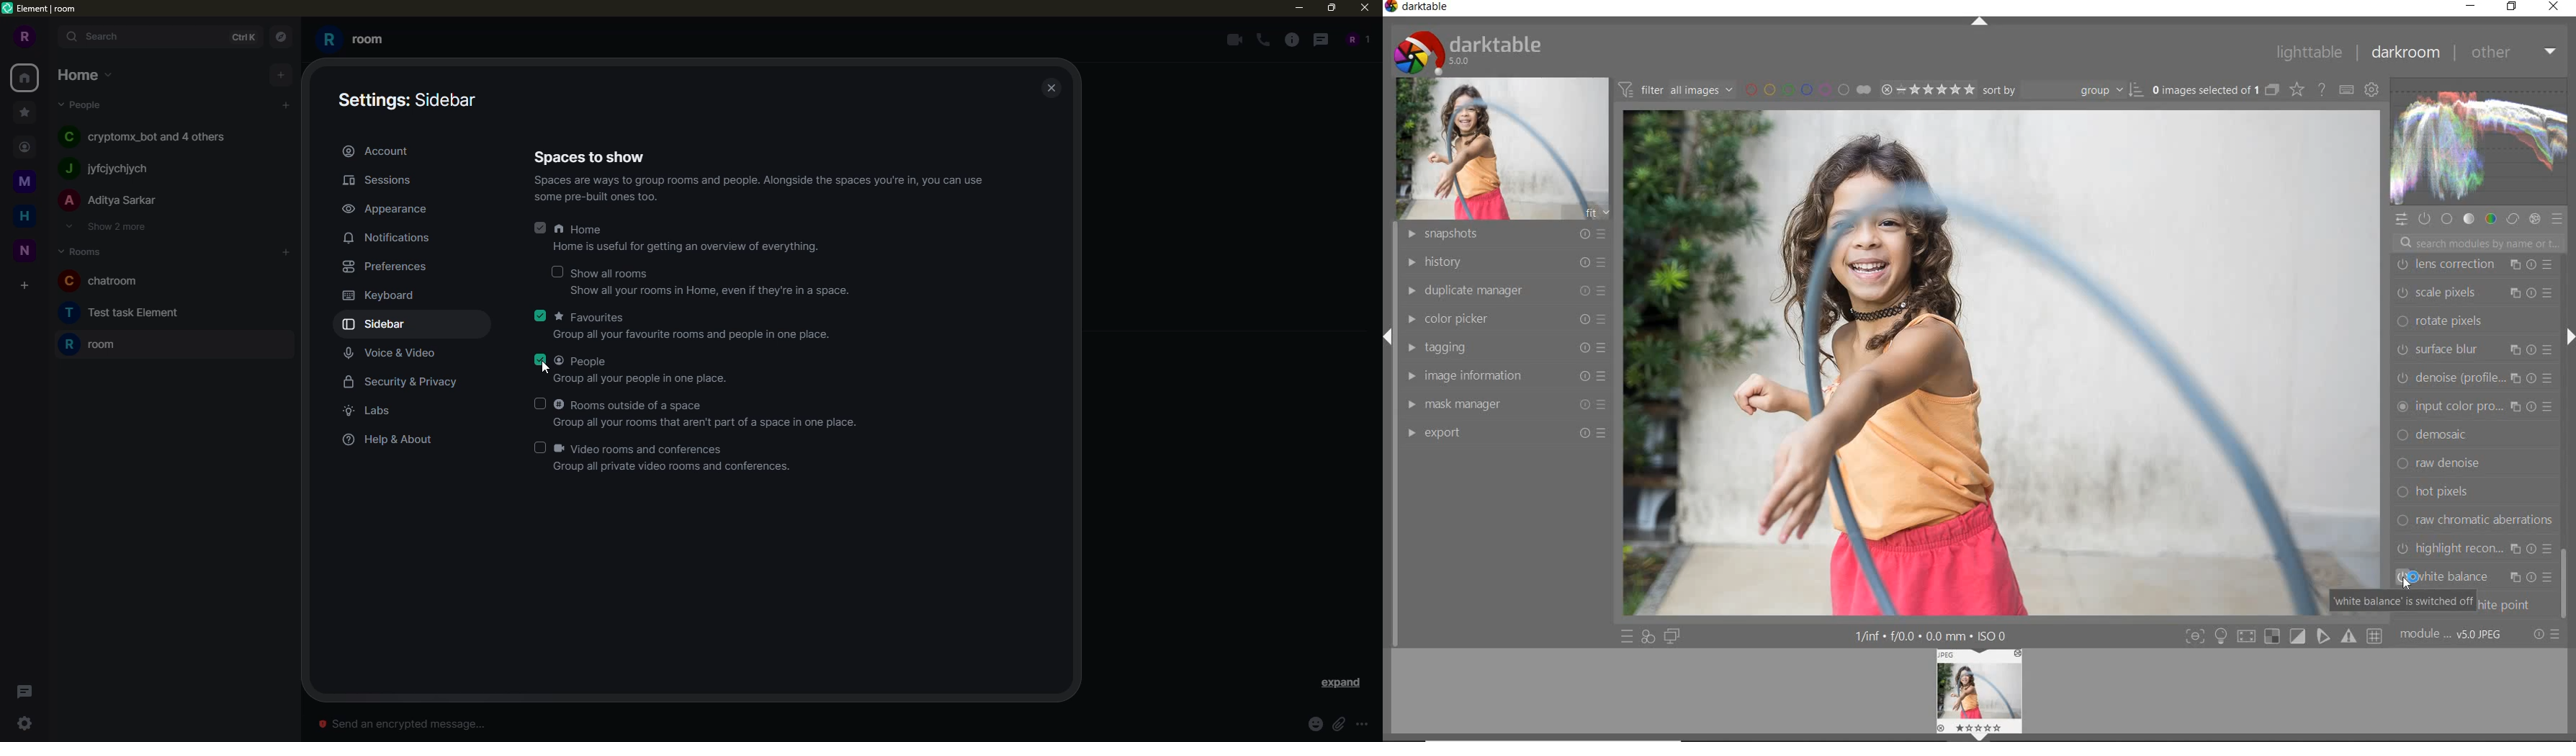 This screenshot has height=756, width=2576. Describe the element at coordinates (387, 207) in the screenshot. I see `appearance` at that location.